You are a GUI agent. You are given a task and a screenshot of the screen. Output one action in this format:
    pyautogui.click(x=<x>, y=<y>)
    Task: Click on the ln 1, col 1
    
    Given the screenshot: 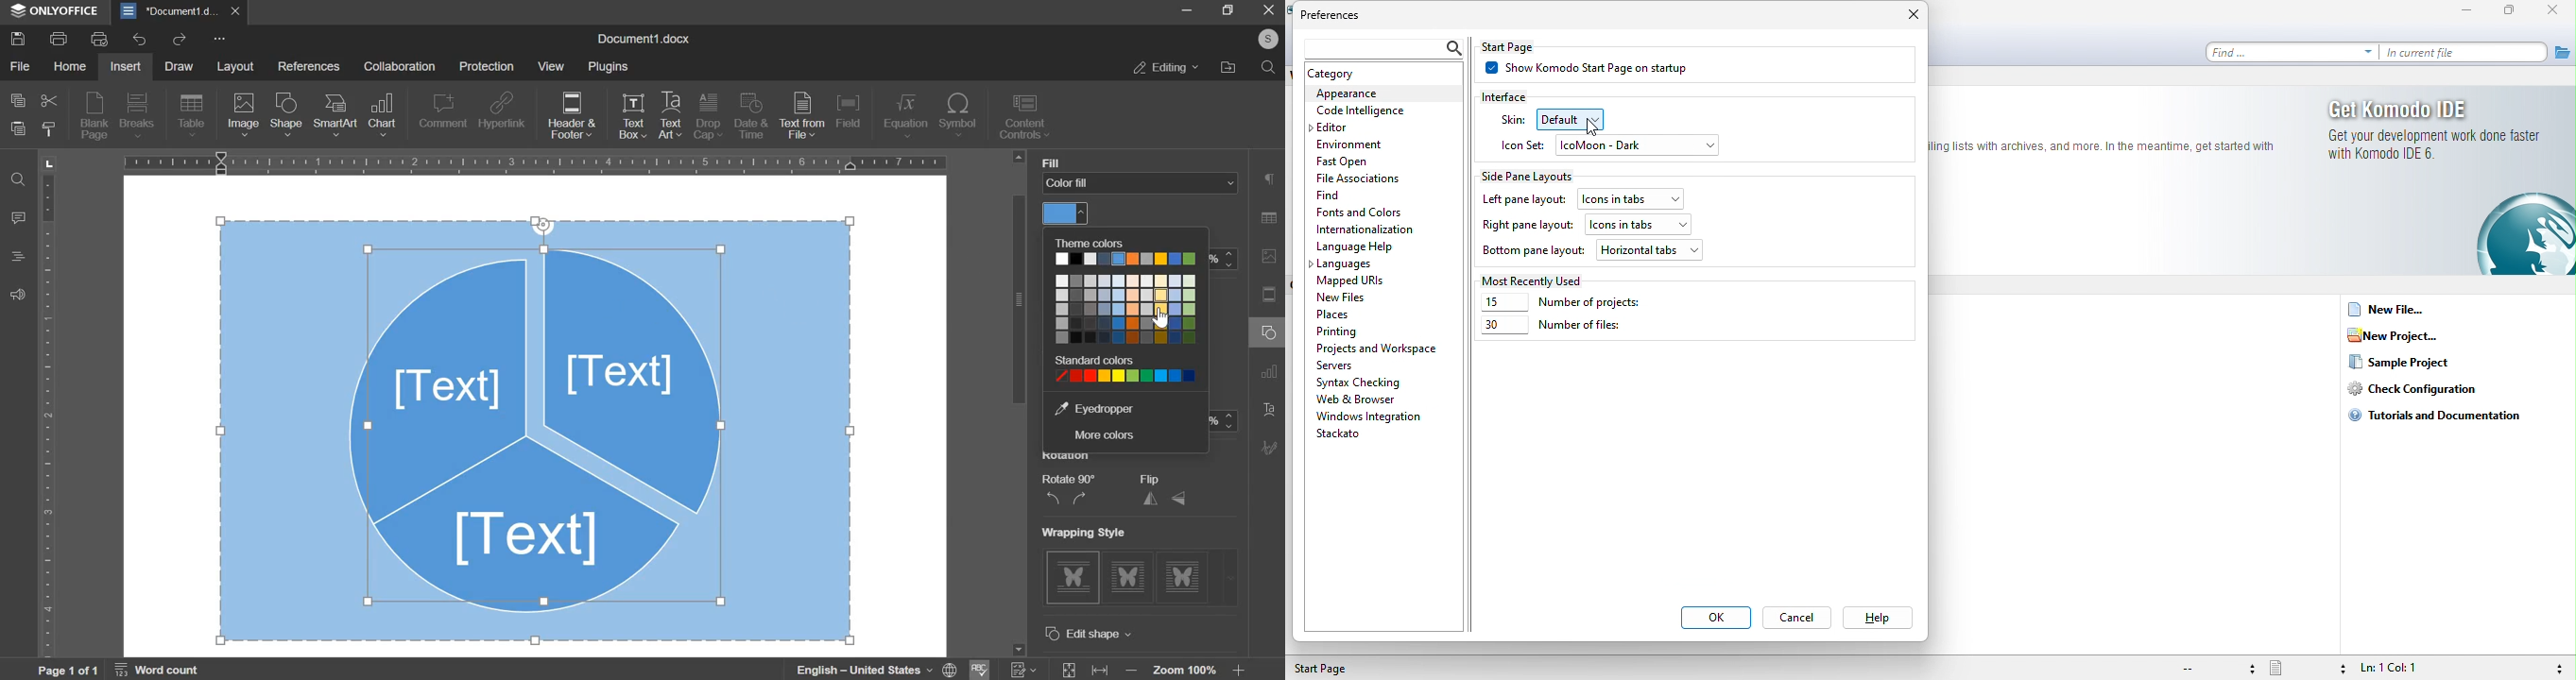 What is the action you would take?
    pyautogui.click(x=2409, y=668)
    